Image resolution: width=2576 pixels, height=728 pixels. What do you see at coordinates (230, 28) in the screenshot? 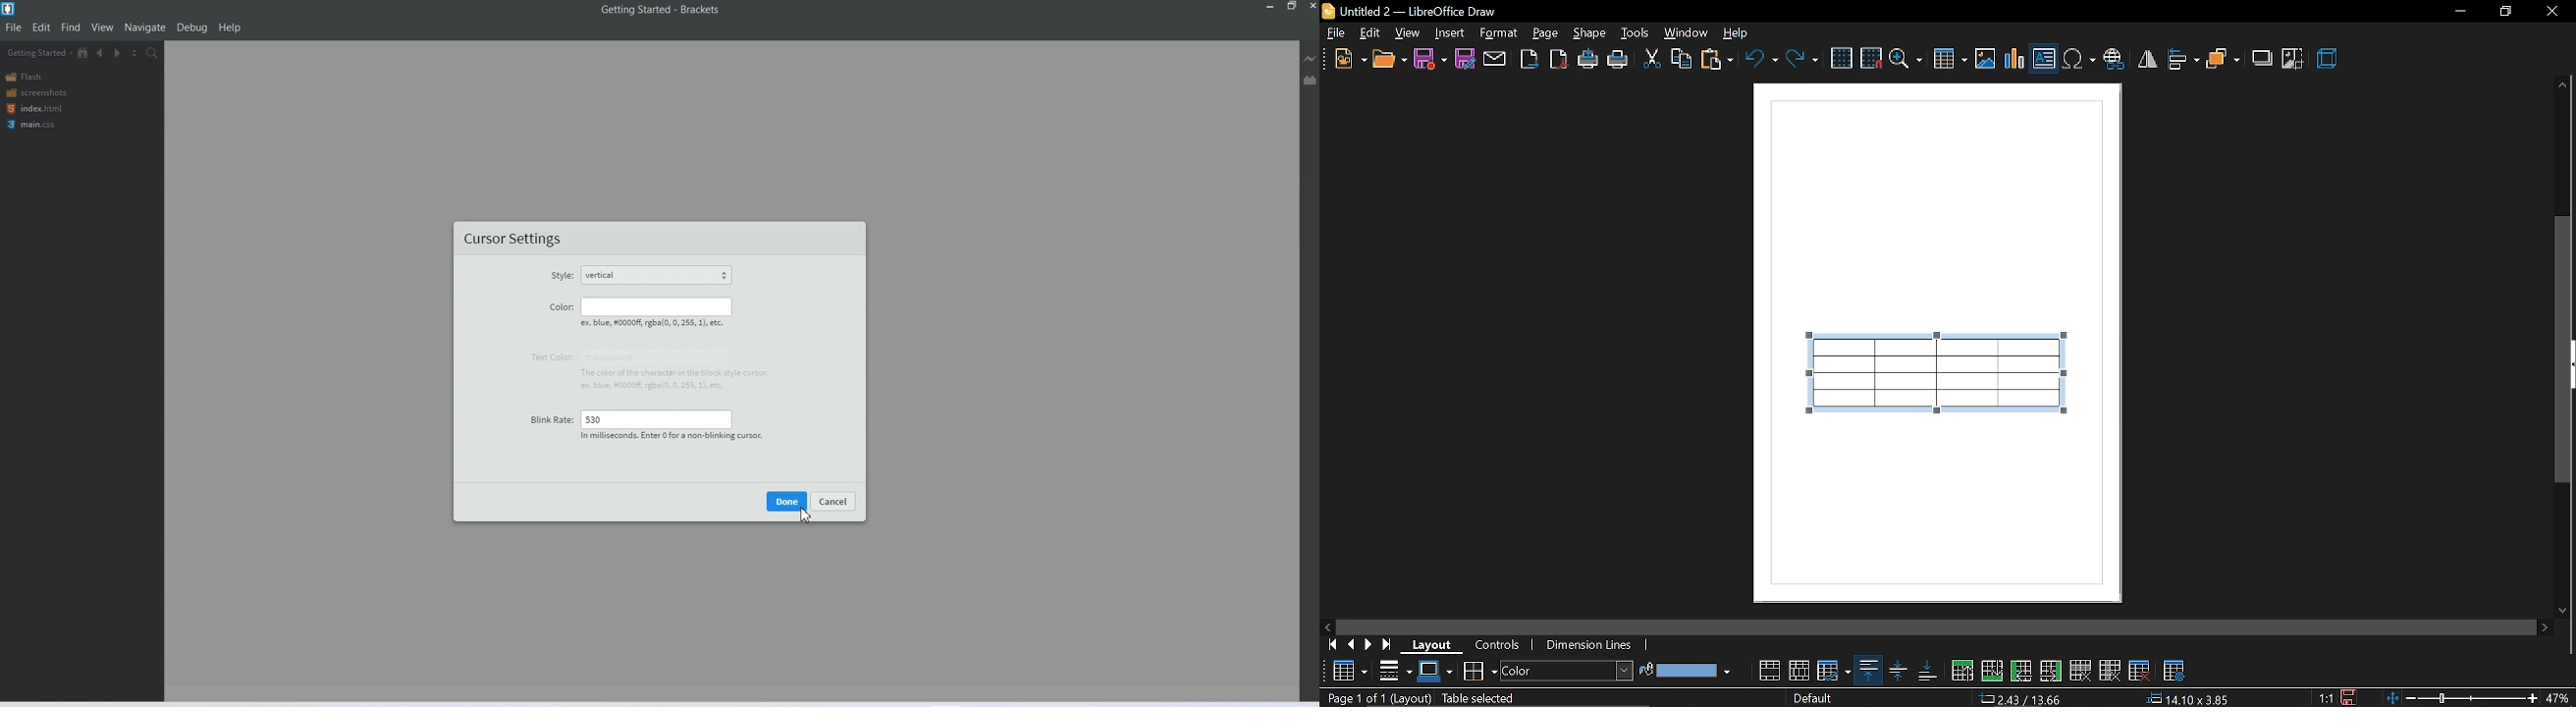
I see `Help` at bounding box center [230, 28].